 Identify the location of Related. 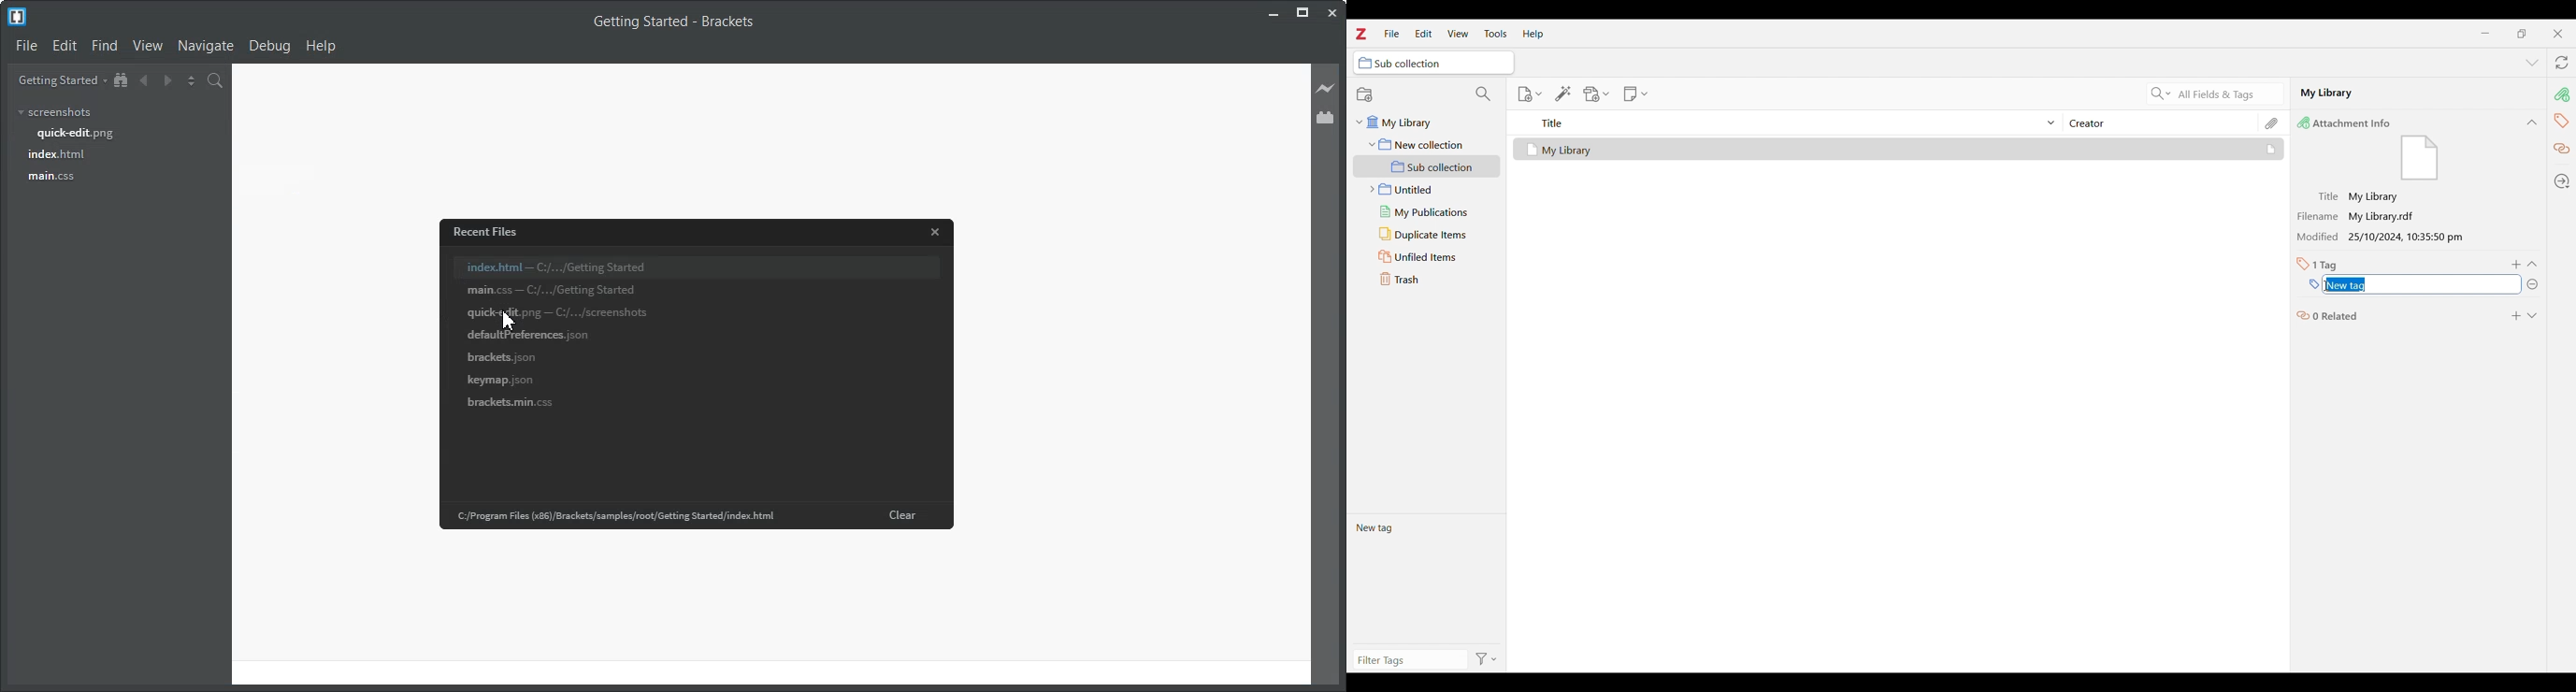
(2563, 149).